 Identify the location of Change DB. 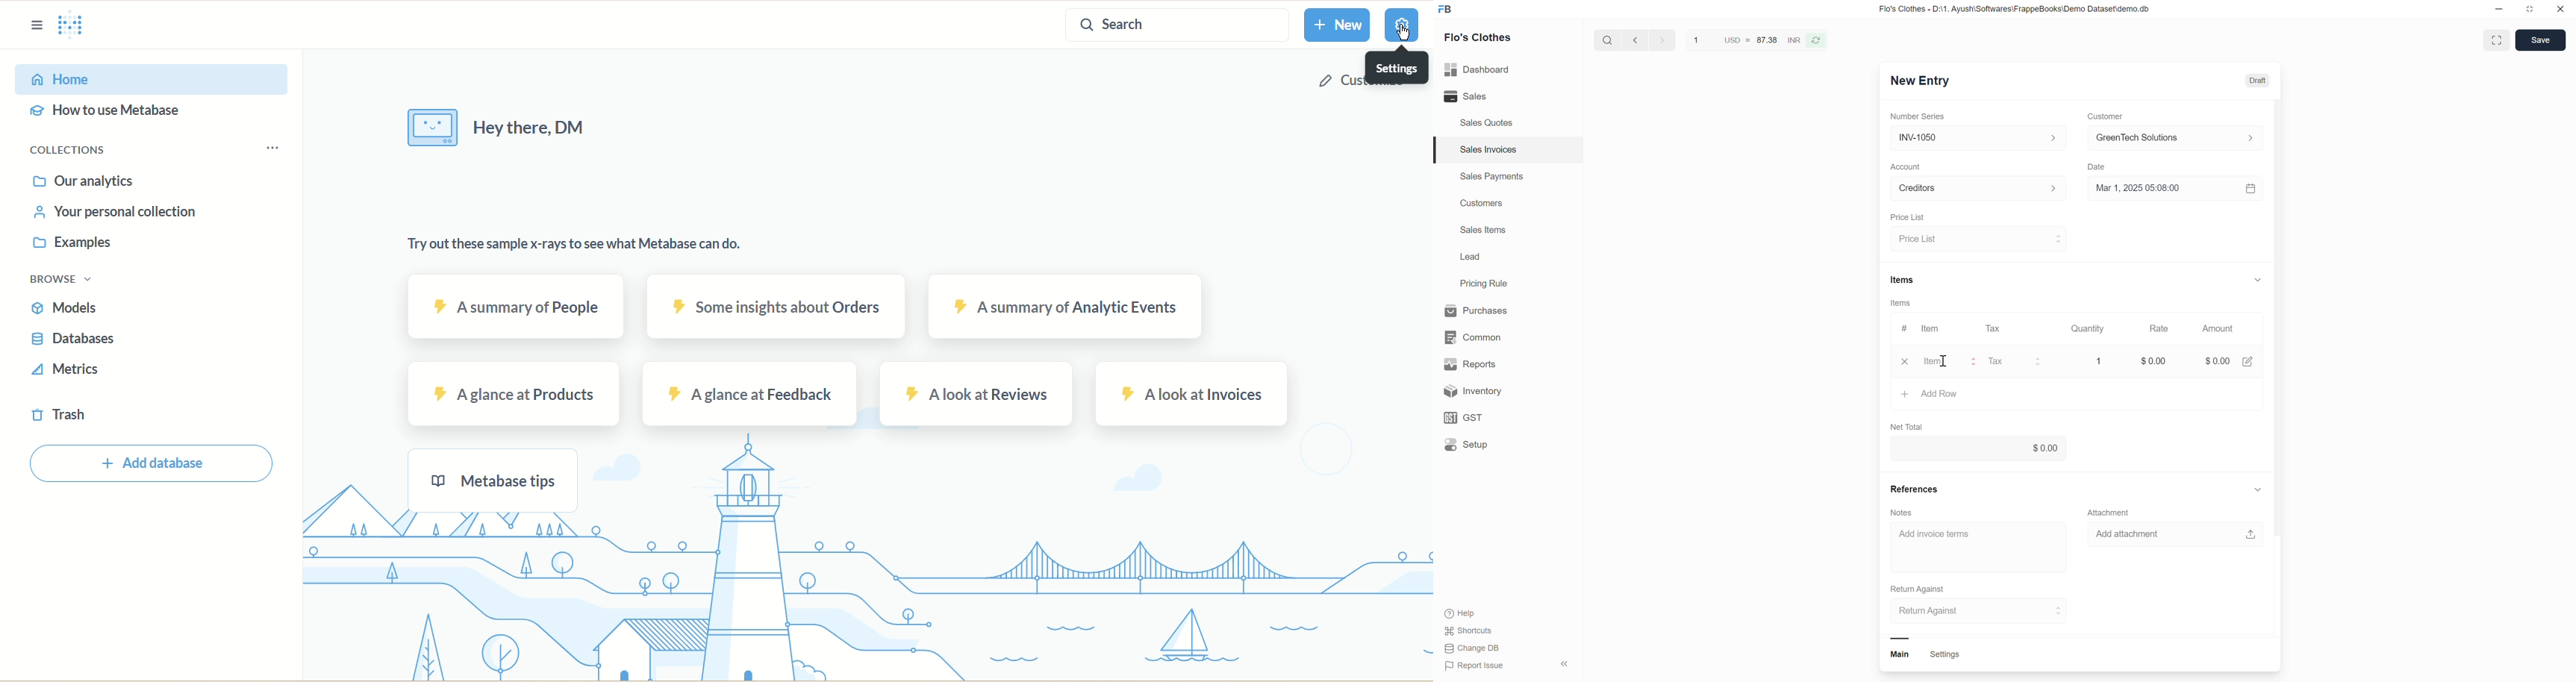
(1473, 650).